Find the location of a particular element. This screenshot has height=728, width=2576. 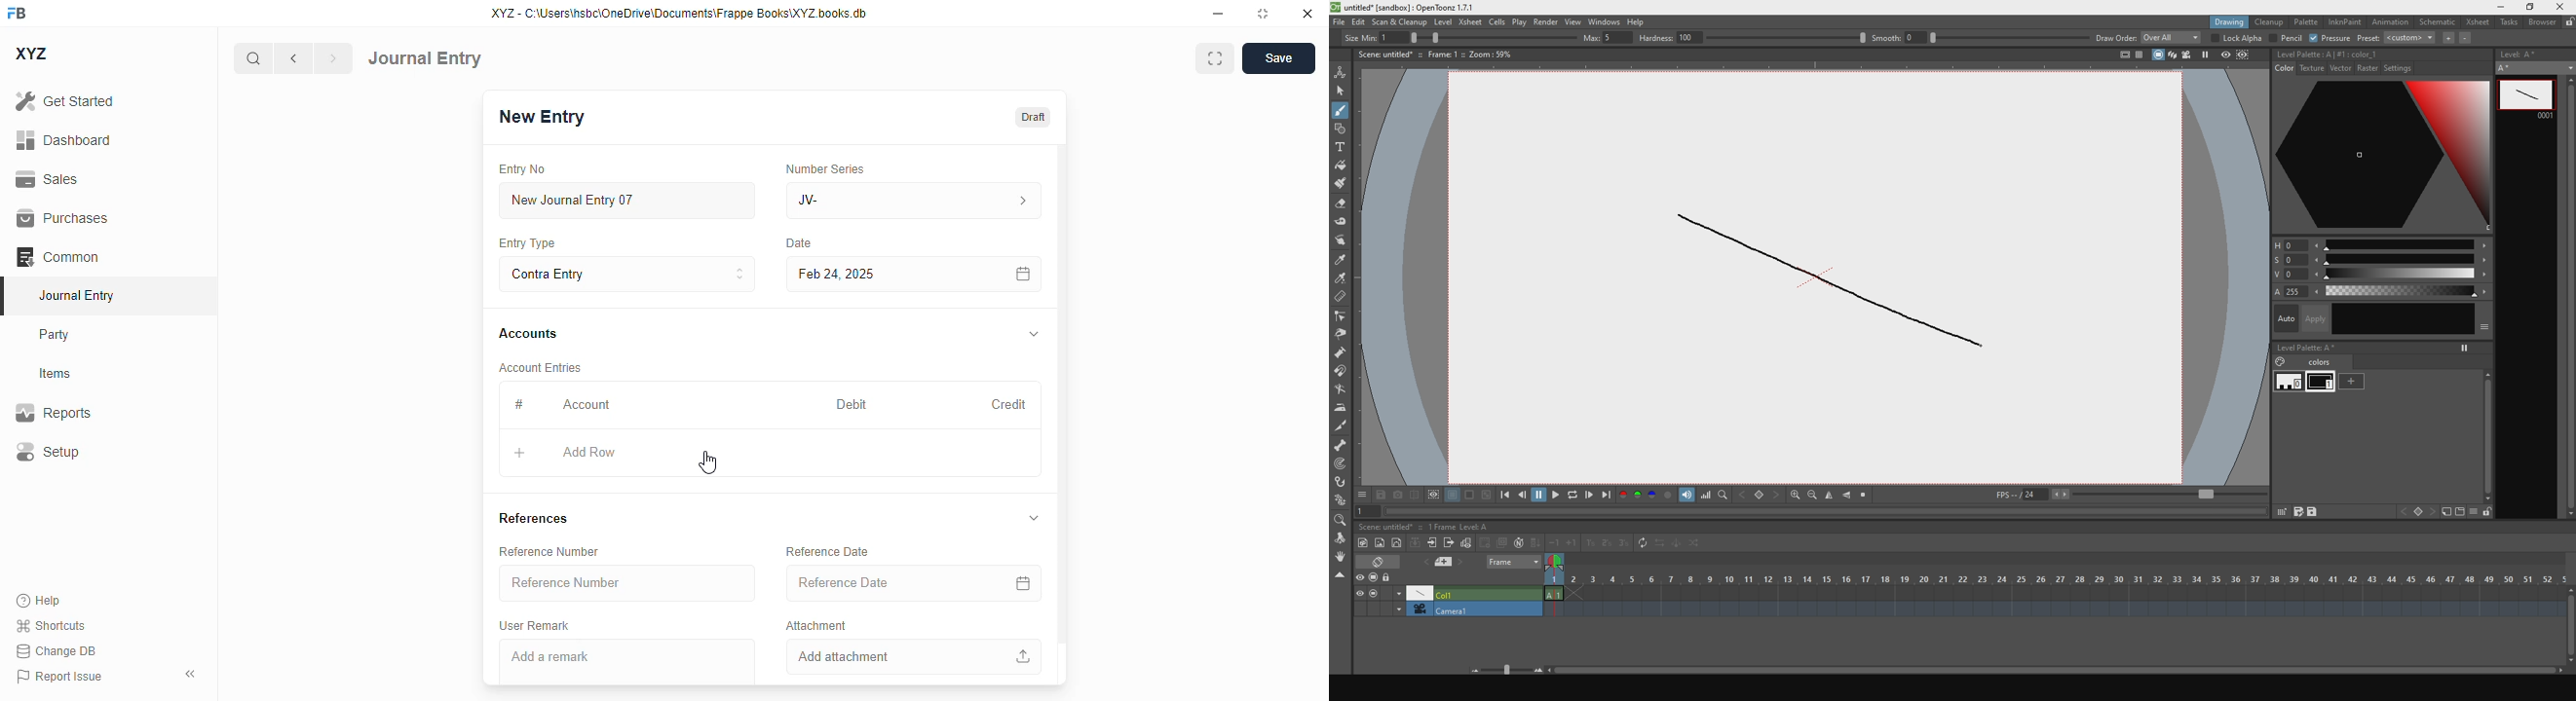

draft is located at coordinates (1034, 116).